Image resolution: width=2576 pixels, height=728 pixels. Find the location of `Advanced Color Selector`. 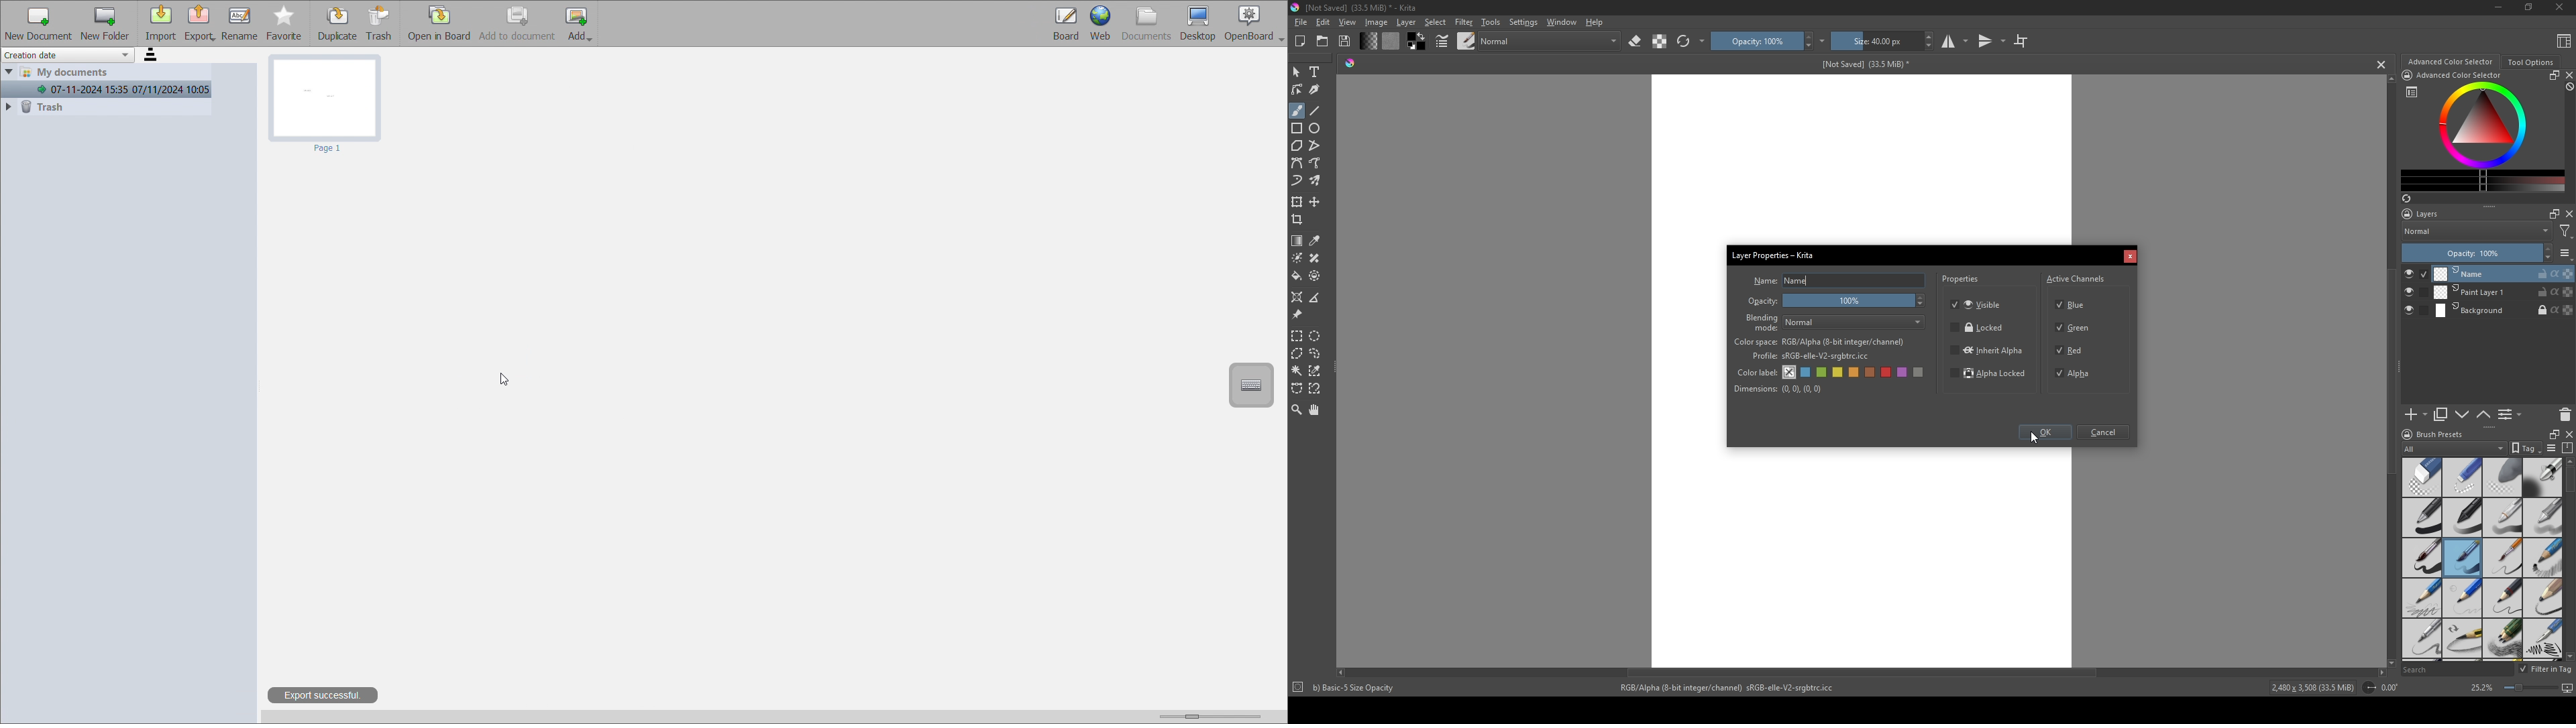

Advanced Color Selector is located at coordinates (2459, 76).